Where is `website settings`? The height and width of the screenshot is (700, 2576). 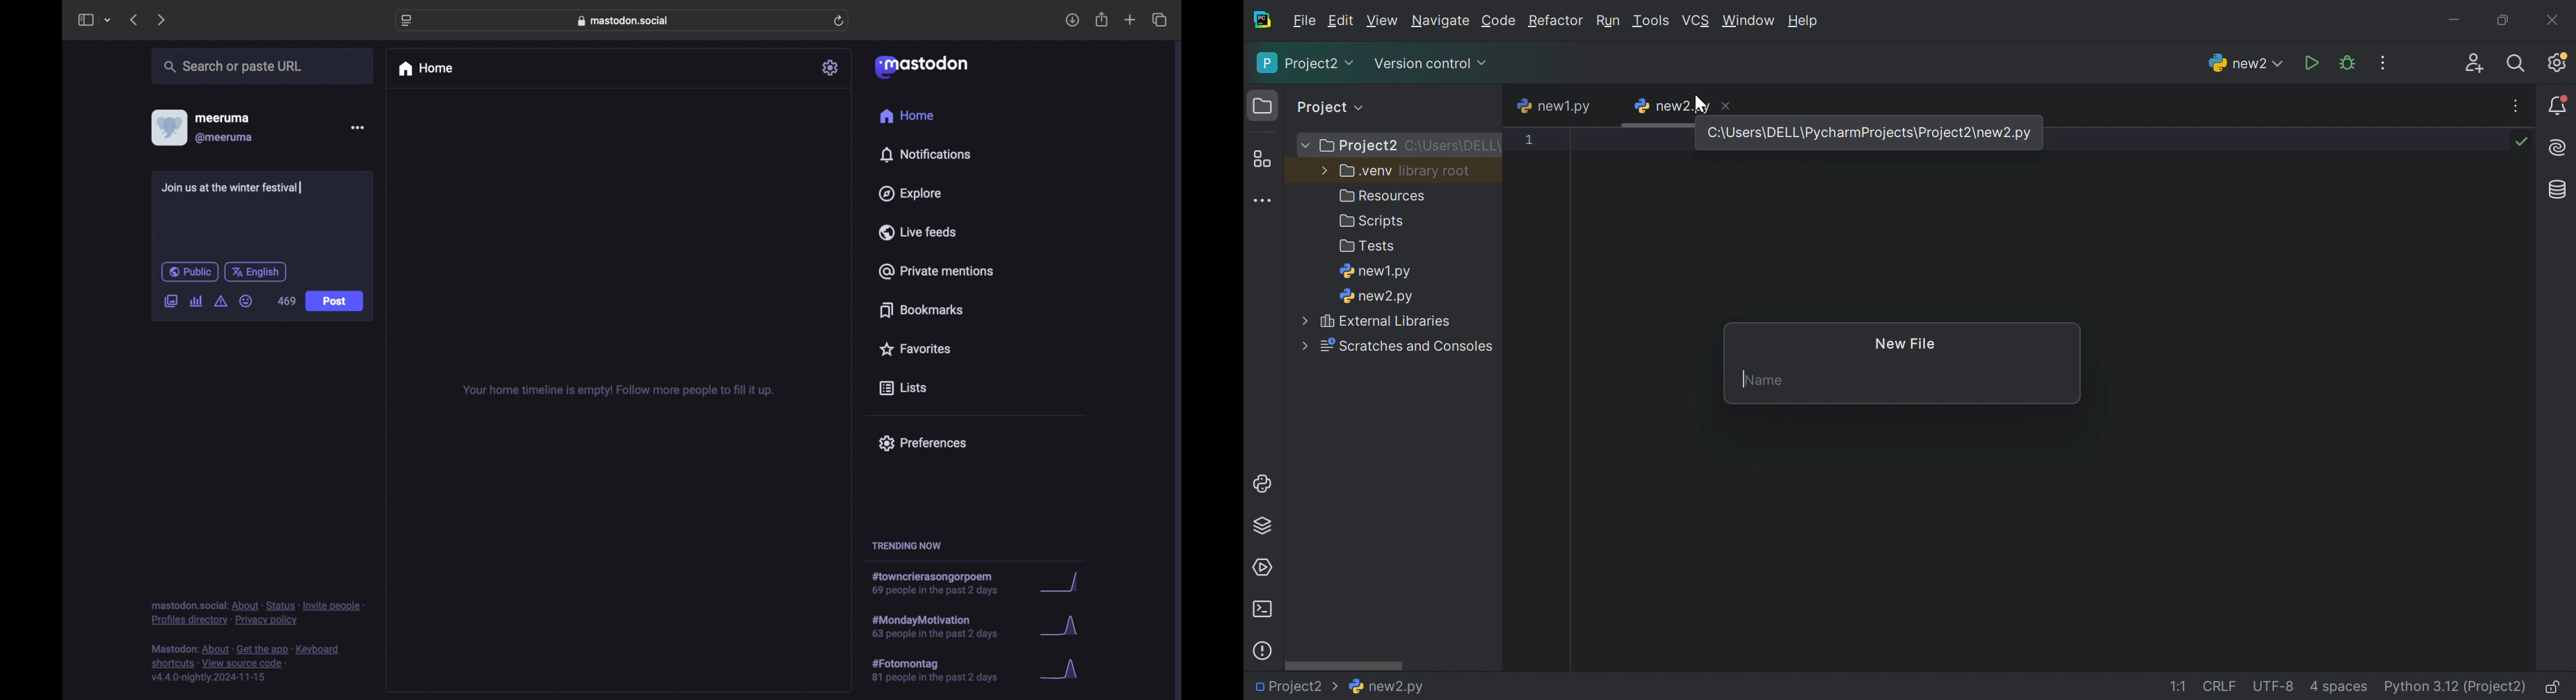
website settings is located at coordinates (408, 21).